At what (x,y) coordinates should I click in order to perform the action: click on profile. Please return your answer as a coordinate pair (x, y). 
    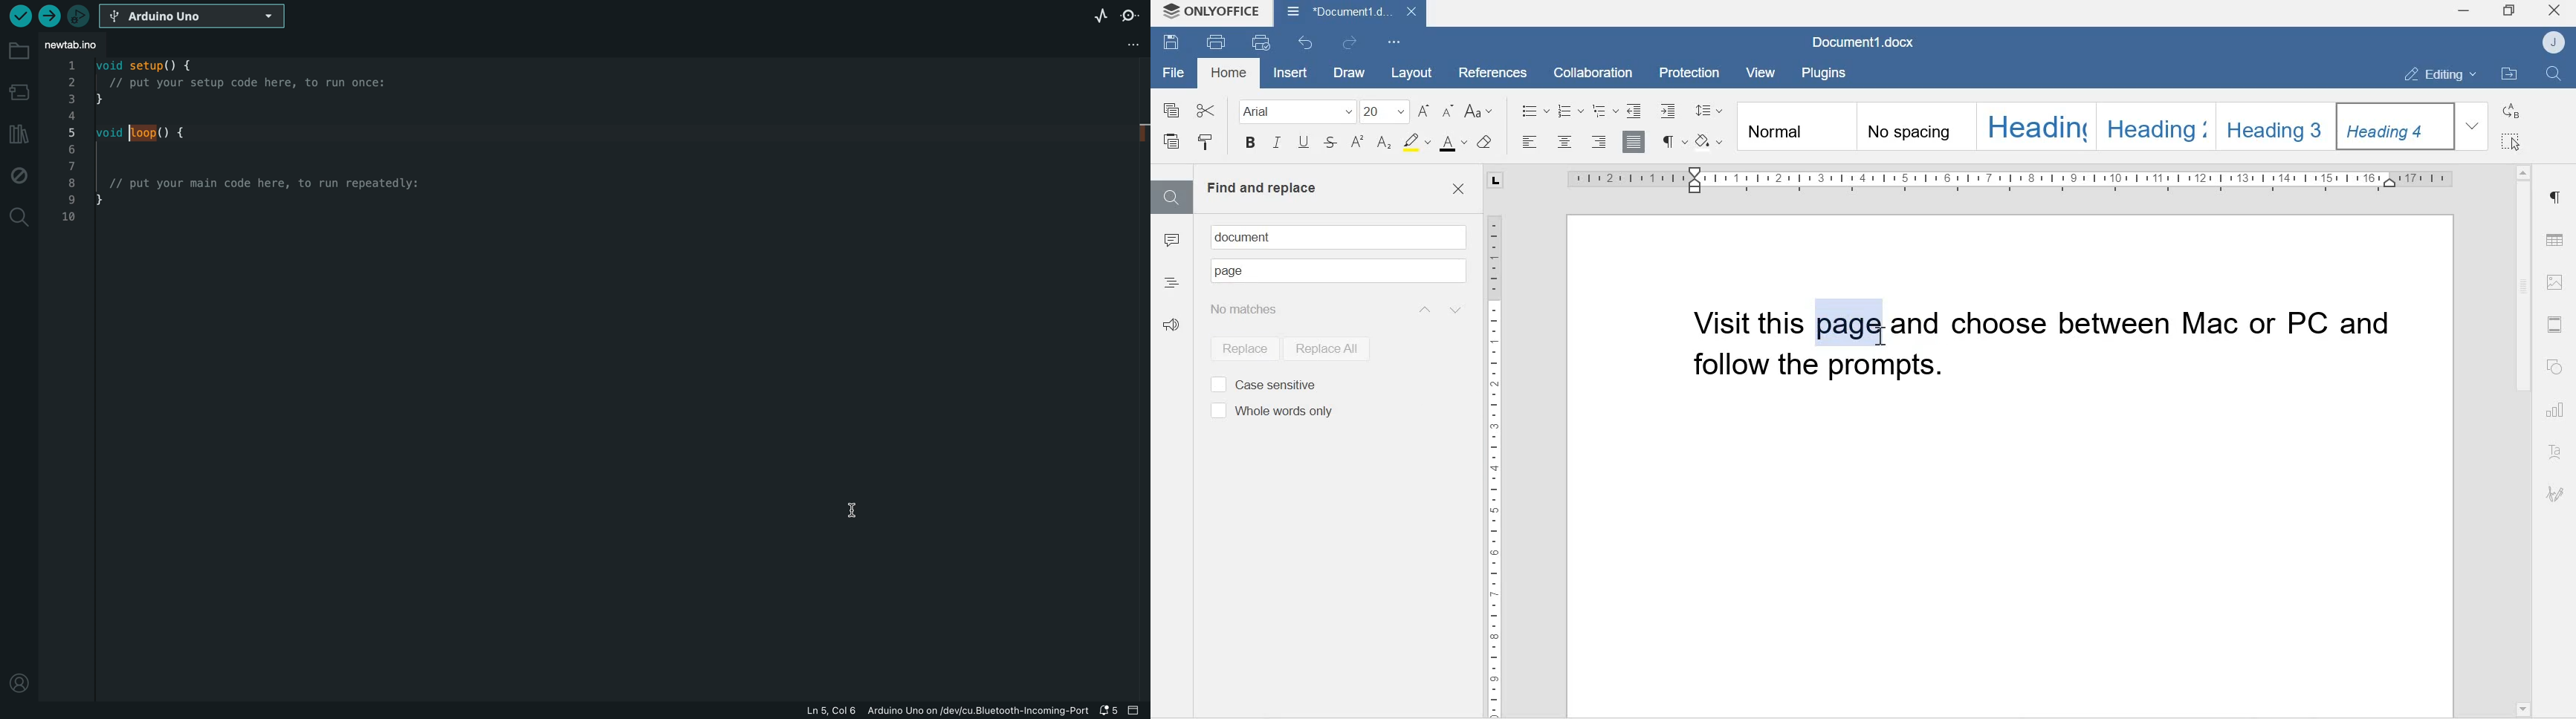
    Looking at the image, I should click on (20, 681).